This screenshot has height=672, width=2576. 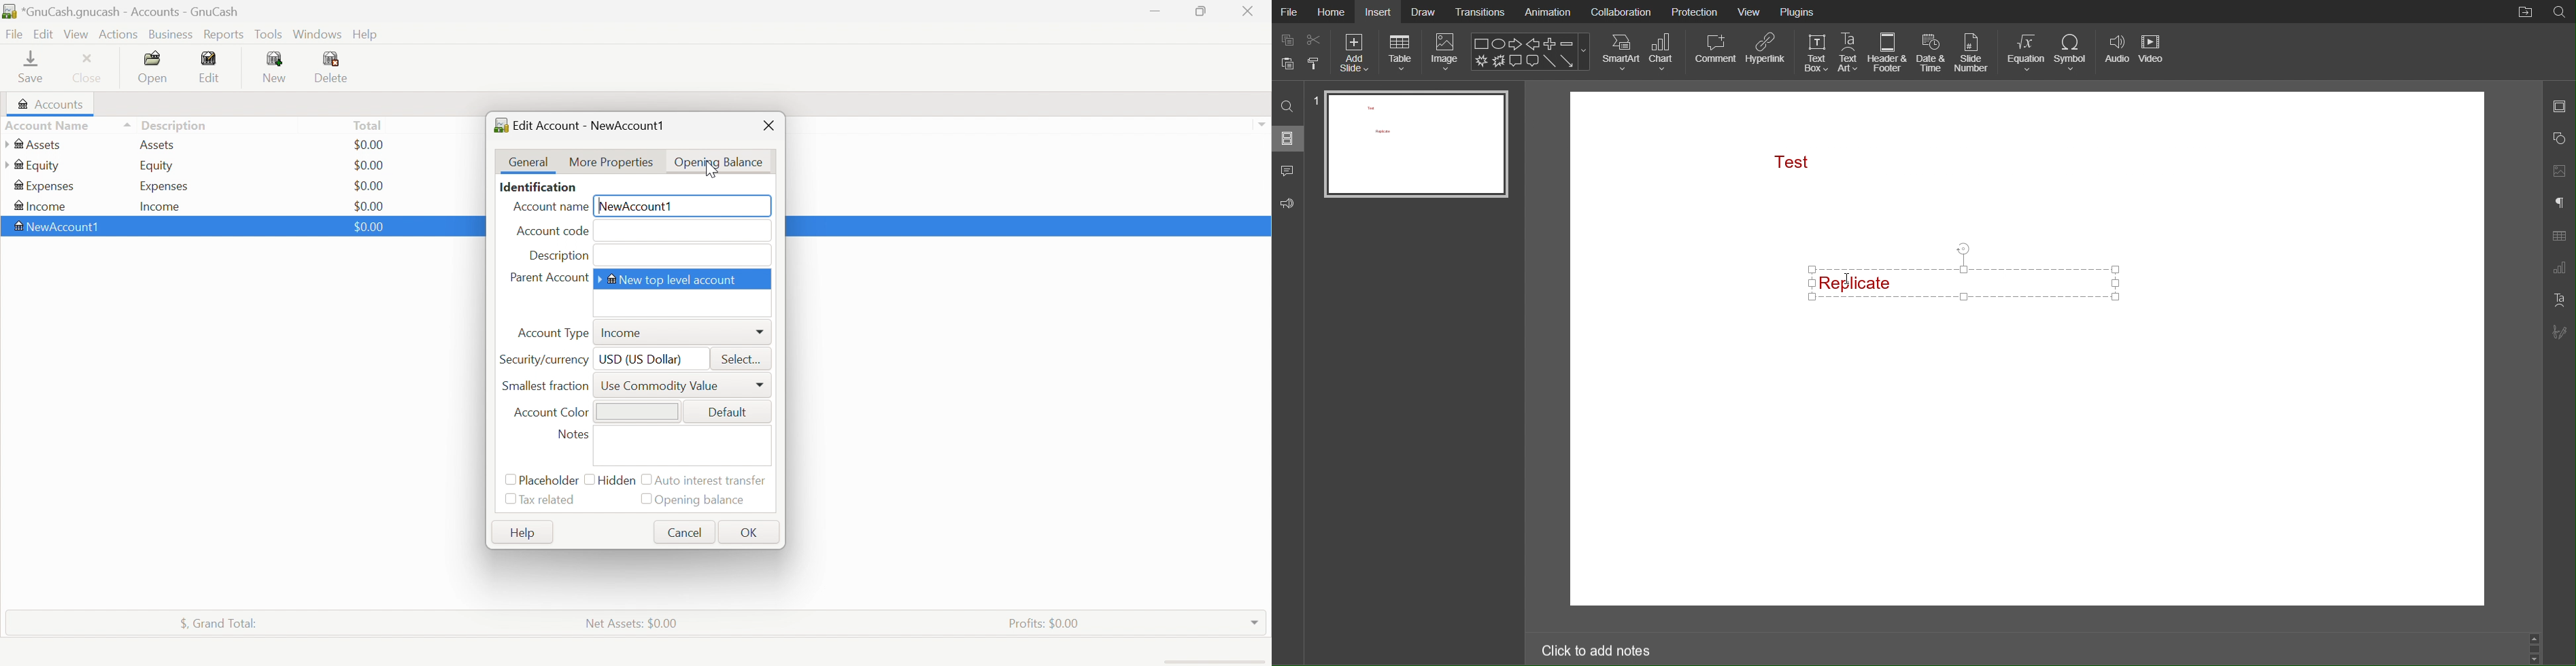 What do you see at coordinates (225, 34) in the screenshot?
I see `Reports` at bounding box center [225, 34].